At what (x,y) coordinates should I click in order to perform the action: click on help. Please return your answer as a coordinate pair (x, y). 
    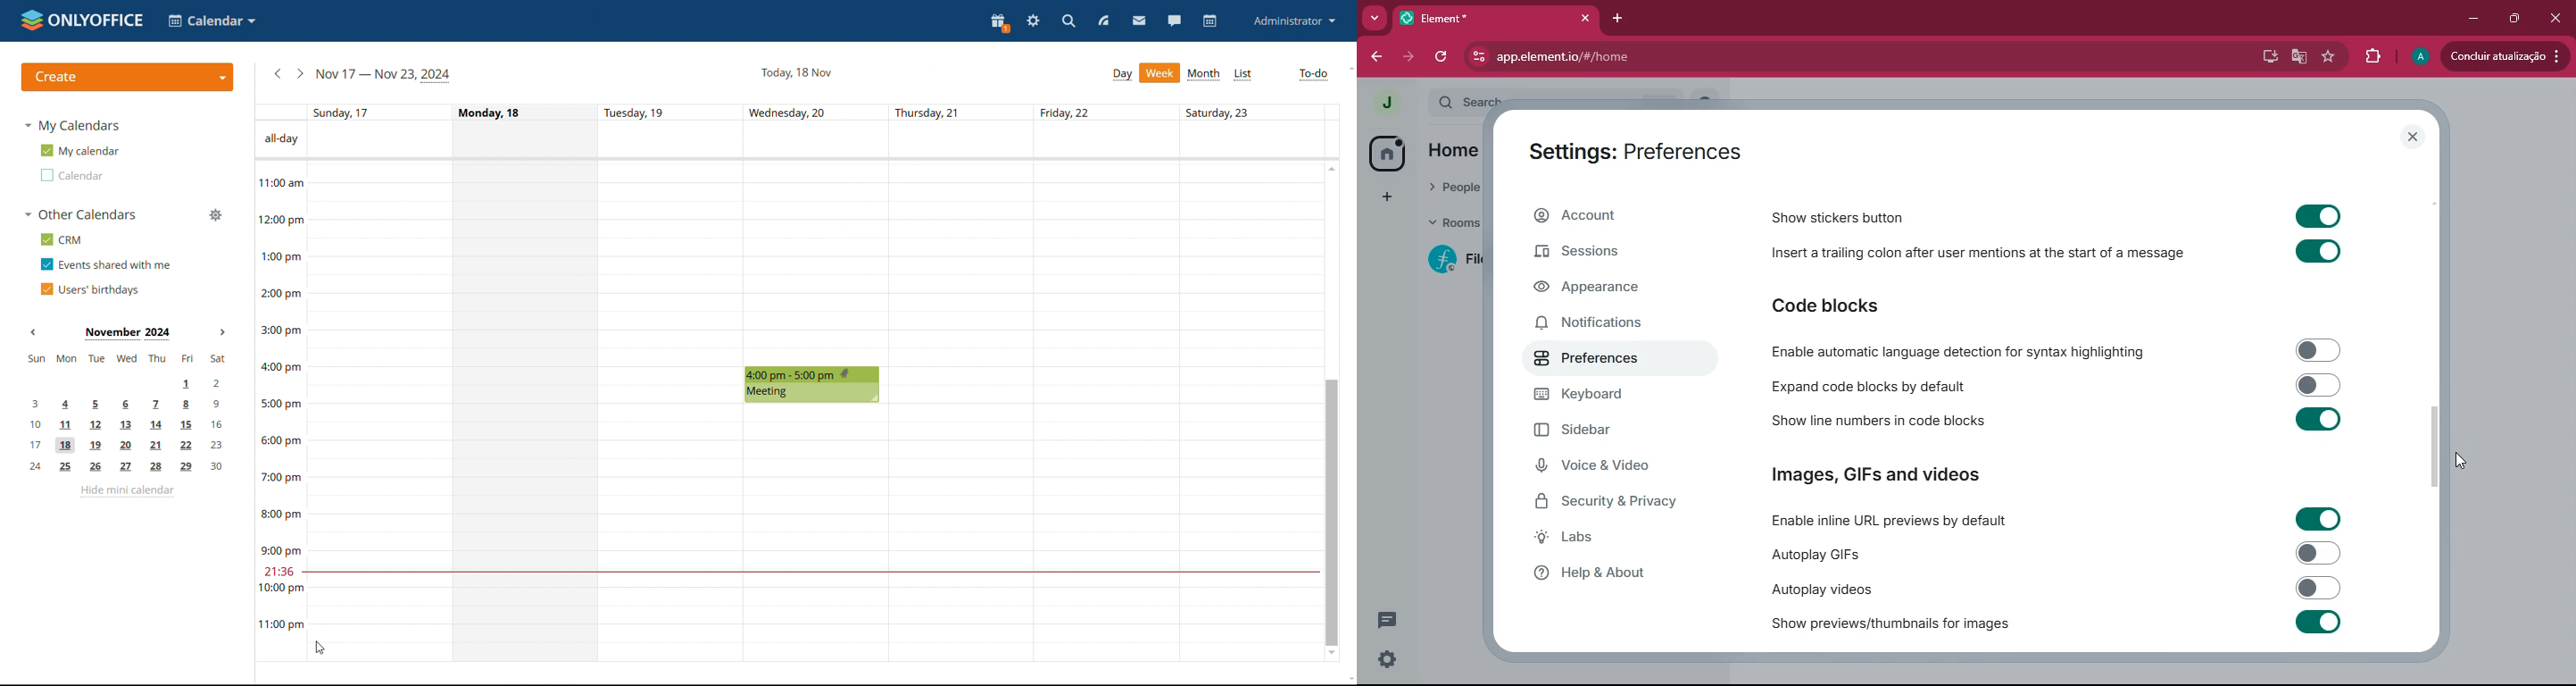
    Looking at the image, I should click on (1616, 578).